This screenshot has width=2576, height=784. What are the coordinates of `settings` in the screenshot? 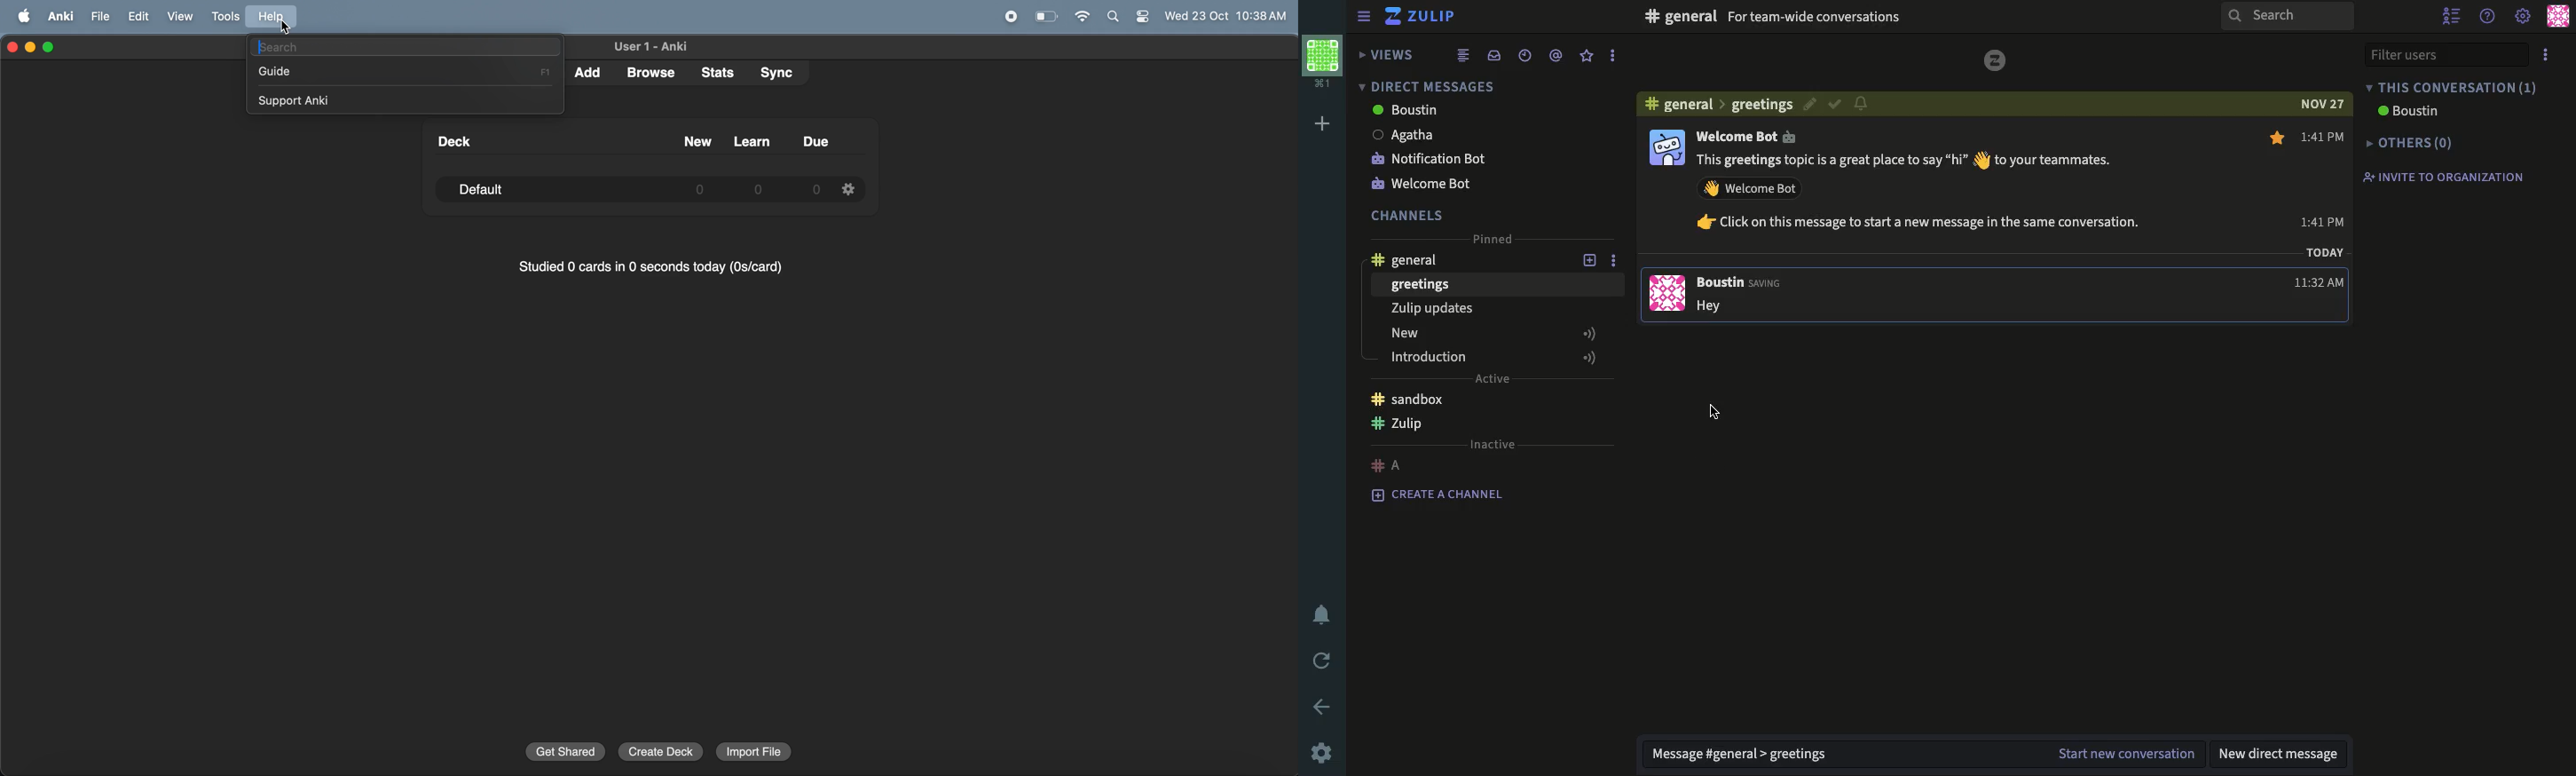 It's located at (2524, 18).